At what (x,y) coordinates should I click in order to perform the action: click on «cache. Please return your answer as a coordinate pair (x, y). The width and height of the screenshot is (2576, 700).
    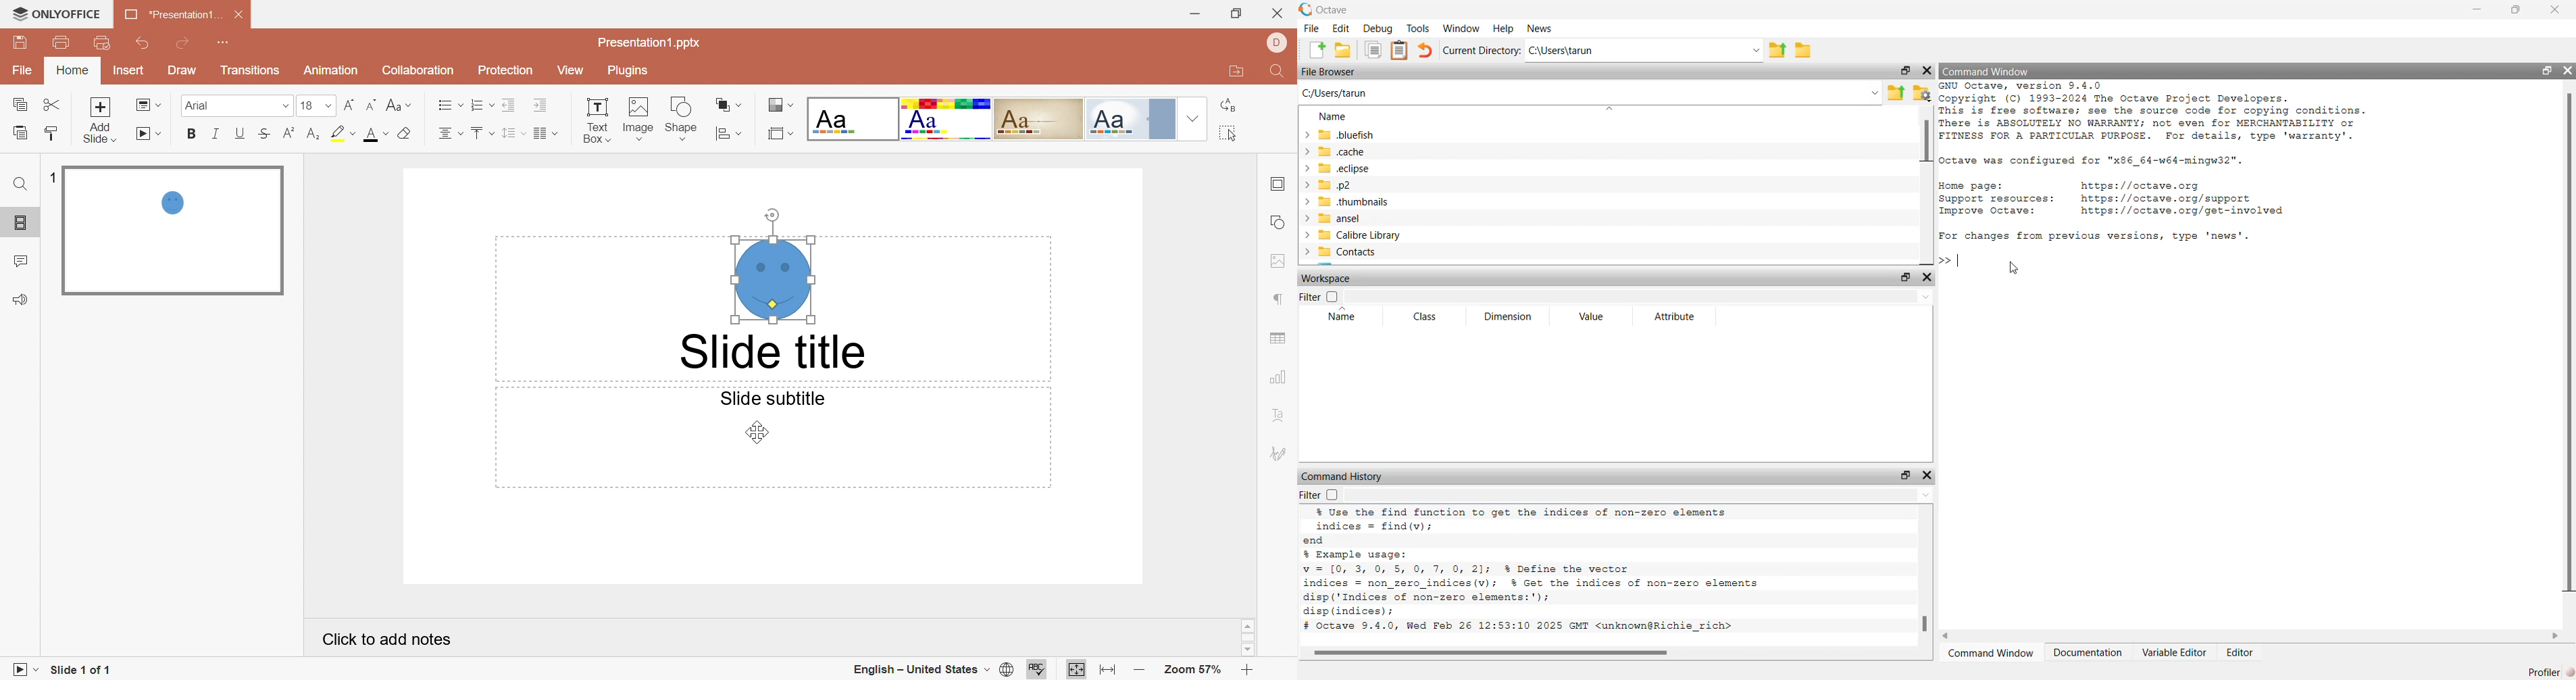
    Looking at the image, I should click on (1332, 151).